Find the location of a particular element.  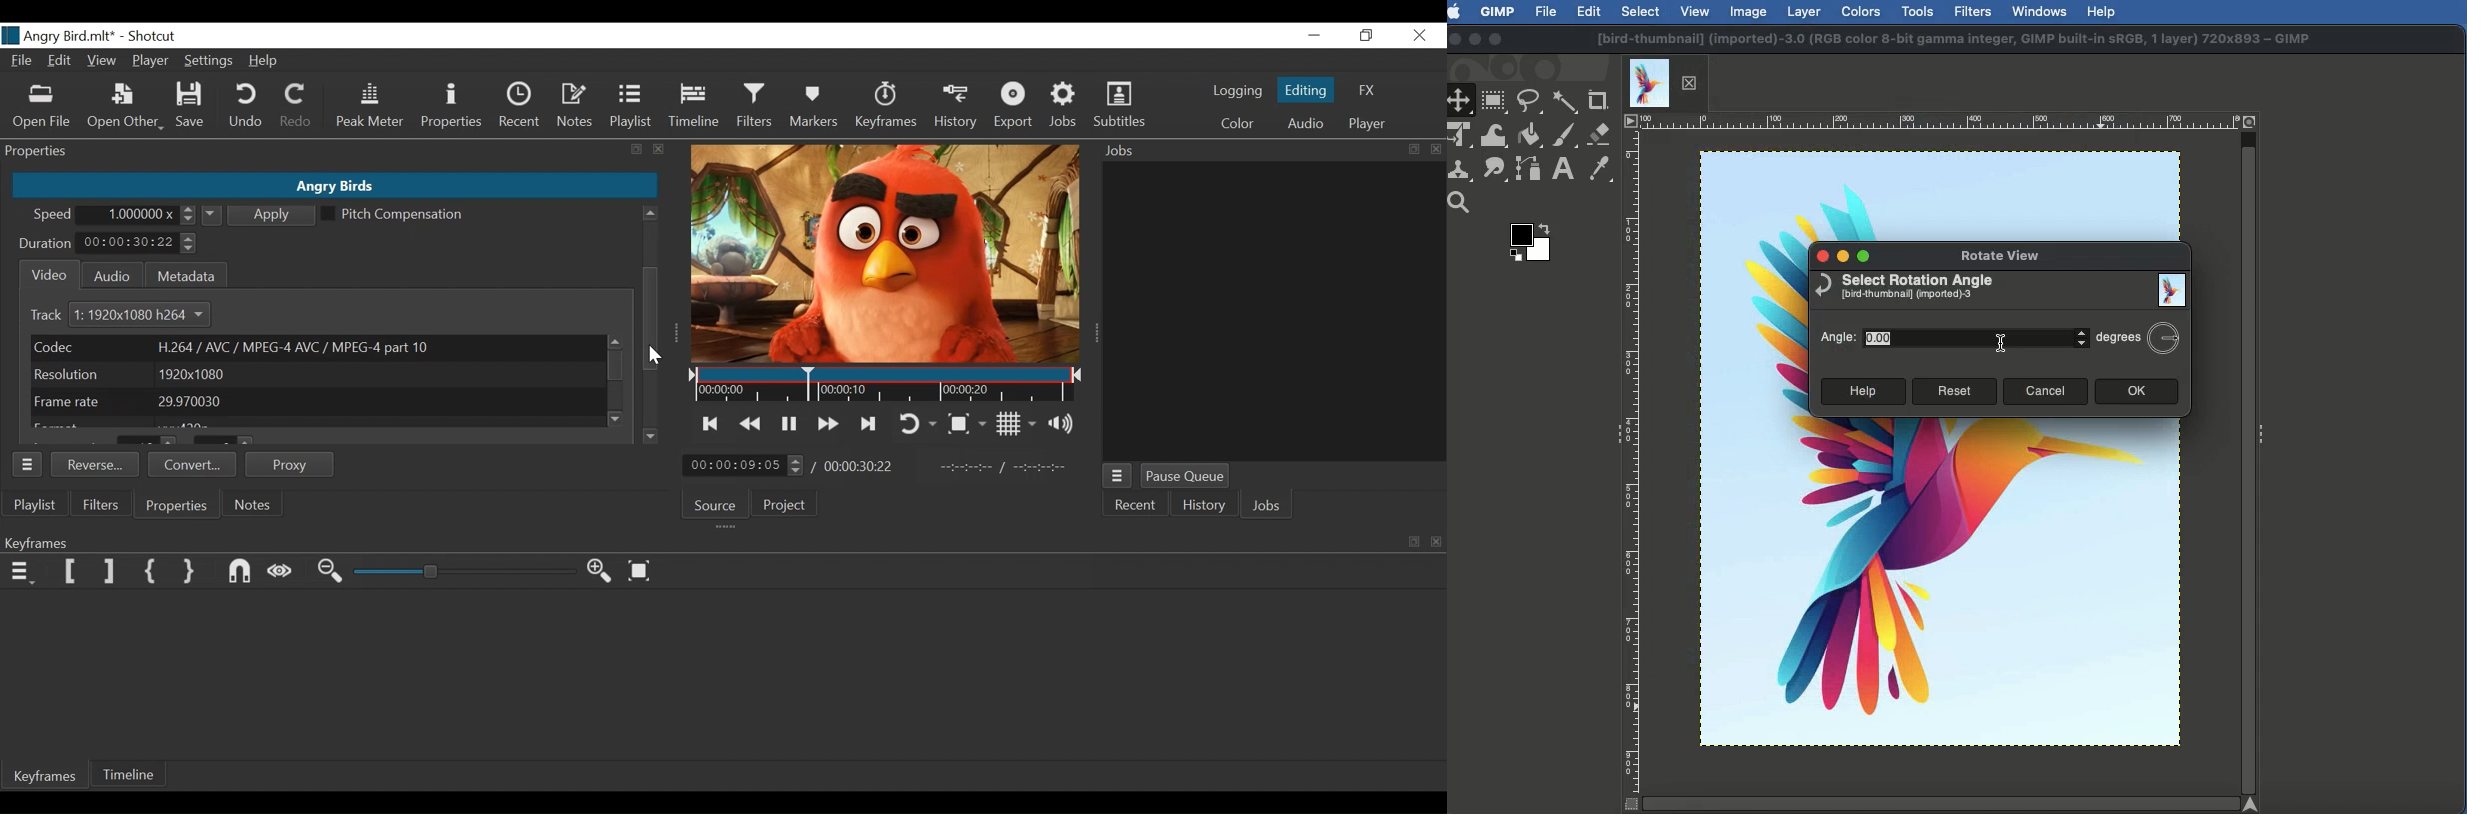

Image is located at coordinates (1749, 11).